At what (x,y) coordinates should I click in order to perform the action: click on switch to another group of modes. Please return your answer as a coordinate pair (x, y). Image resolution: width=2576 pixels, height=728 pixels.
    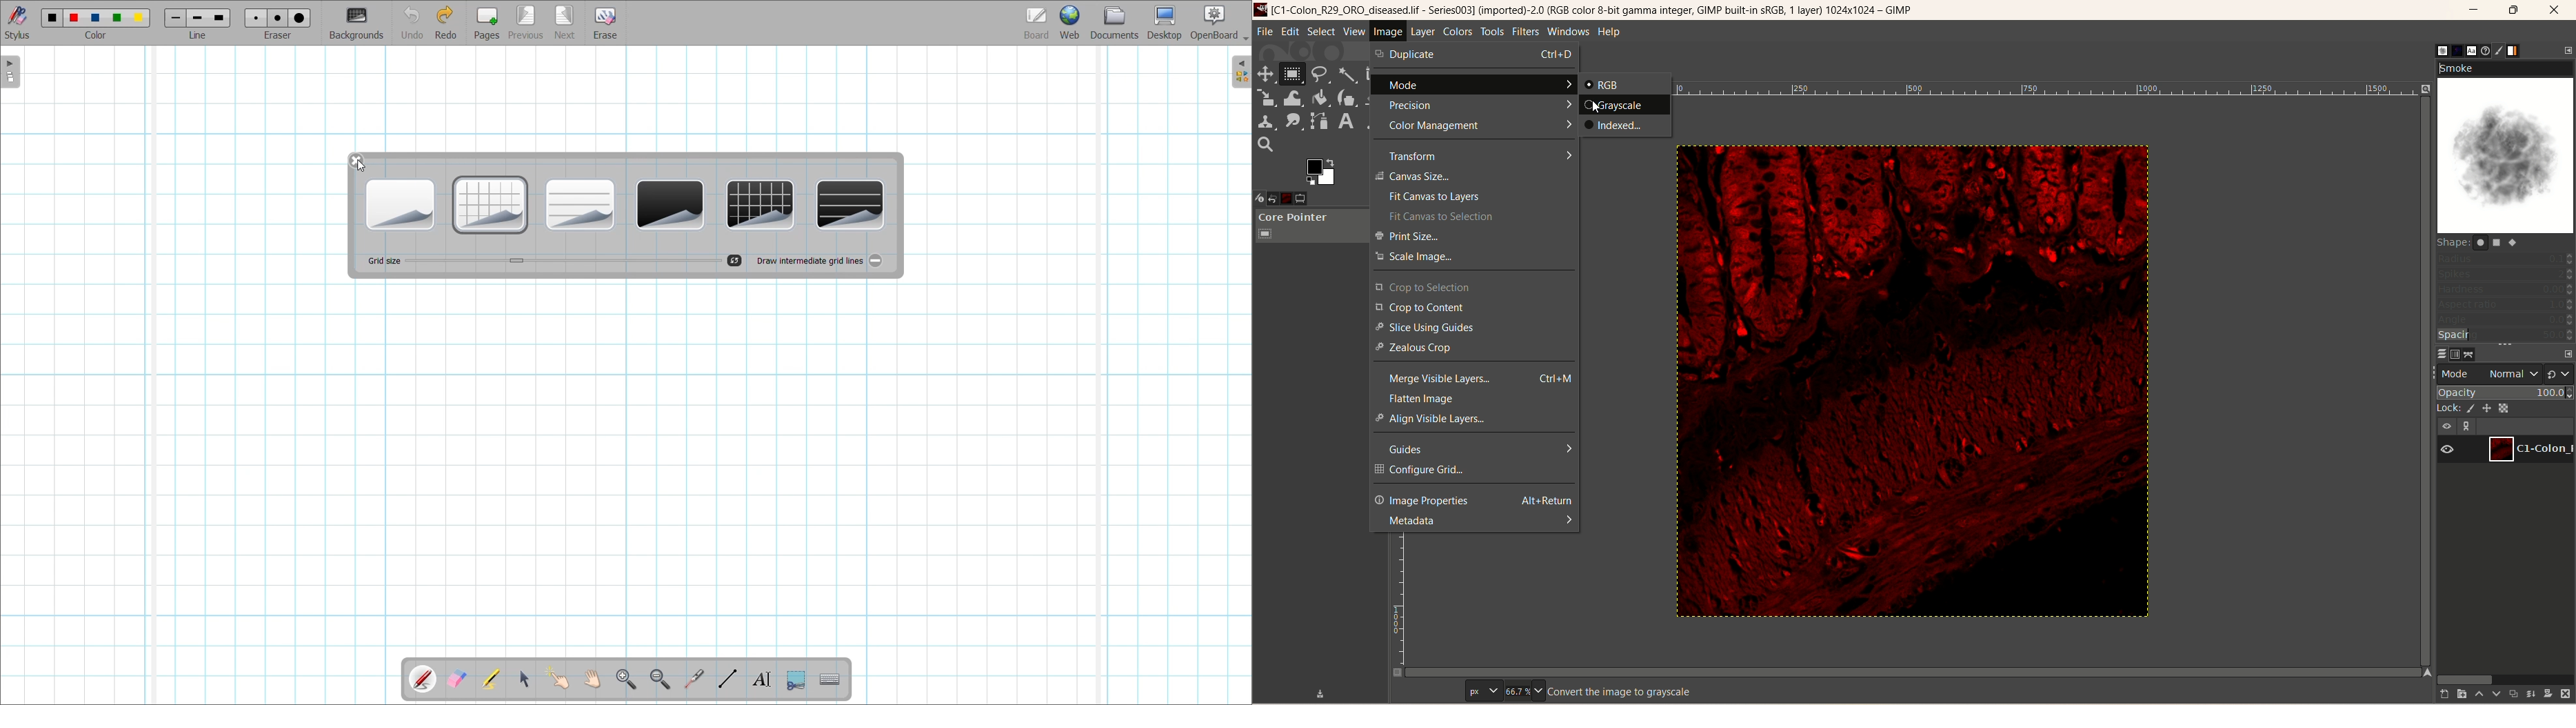
    Looking at the image, I should click on (2559, 373).